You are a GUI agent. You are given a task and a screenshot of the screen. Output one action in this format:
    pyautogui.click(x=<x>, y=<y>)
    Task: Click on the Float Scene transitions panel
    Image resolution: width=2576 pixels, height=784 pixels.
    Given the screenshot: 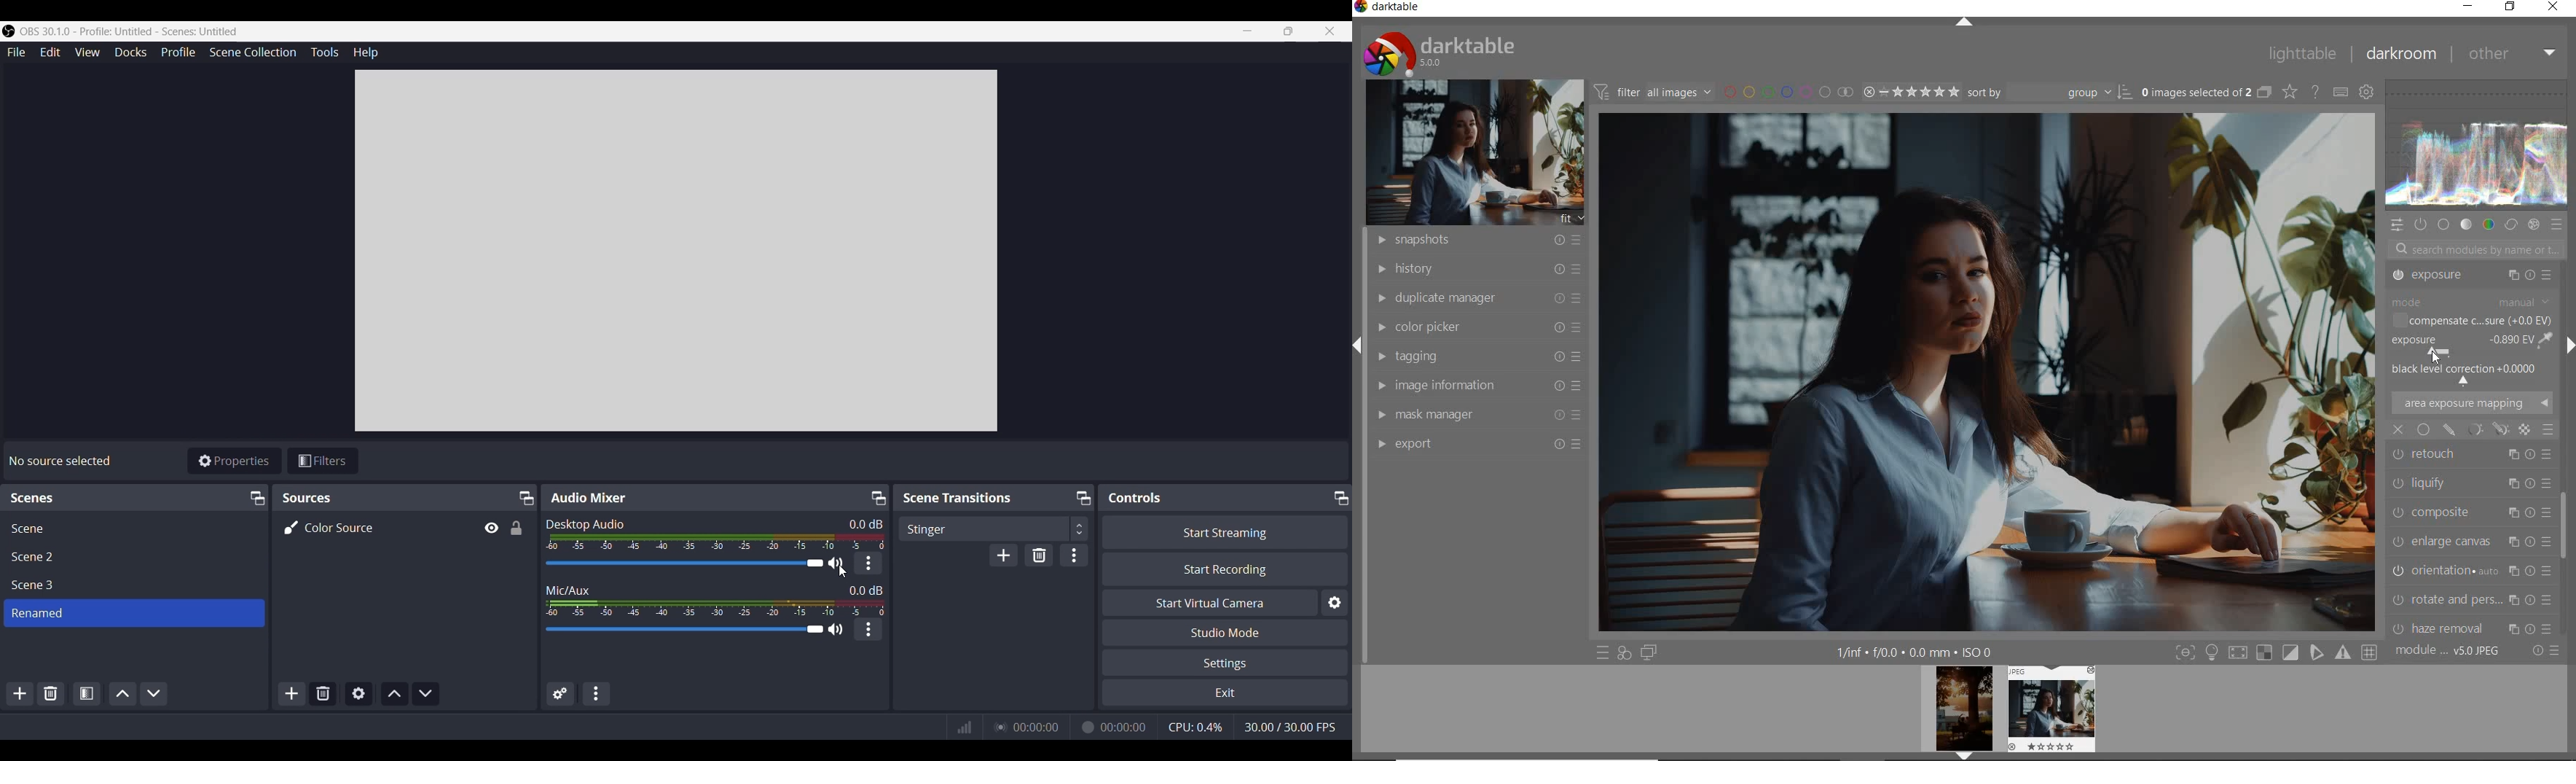 What is the action you would take?
    pyautogui.click(x=1084, y=498)
    